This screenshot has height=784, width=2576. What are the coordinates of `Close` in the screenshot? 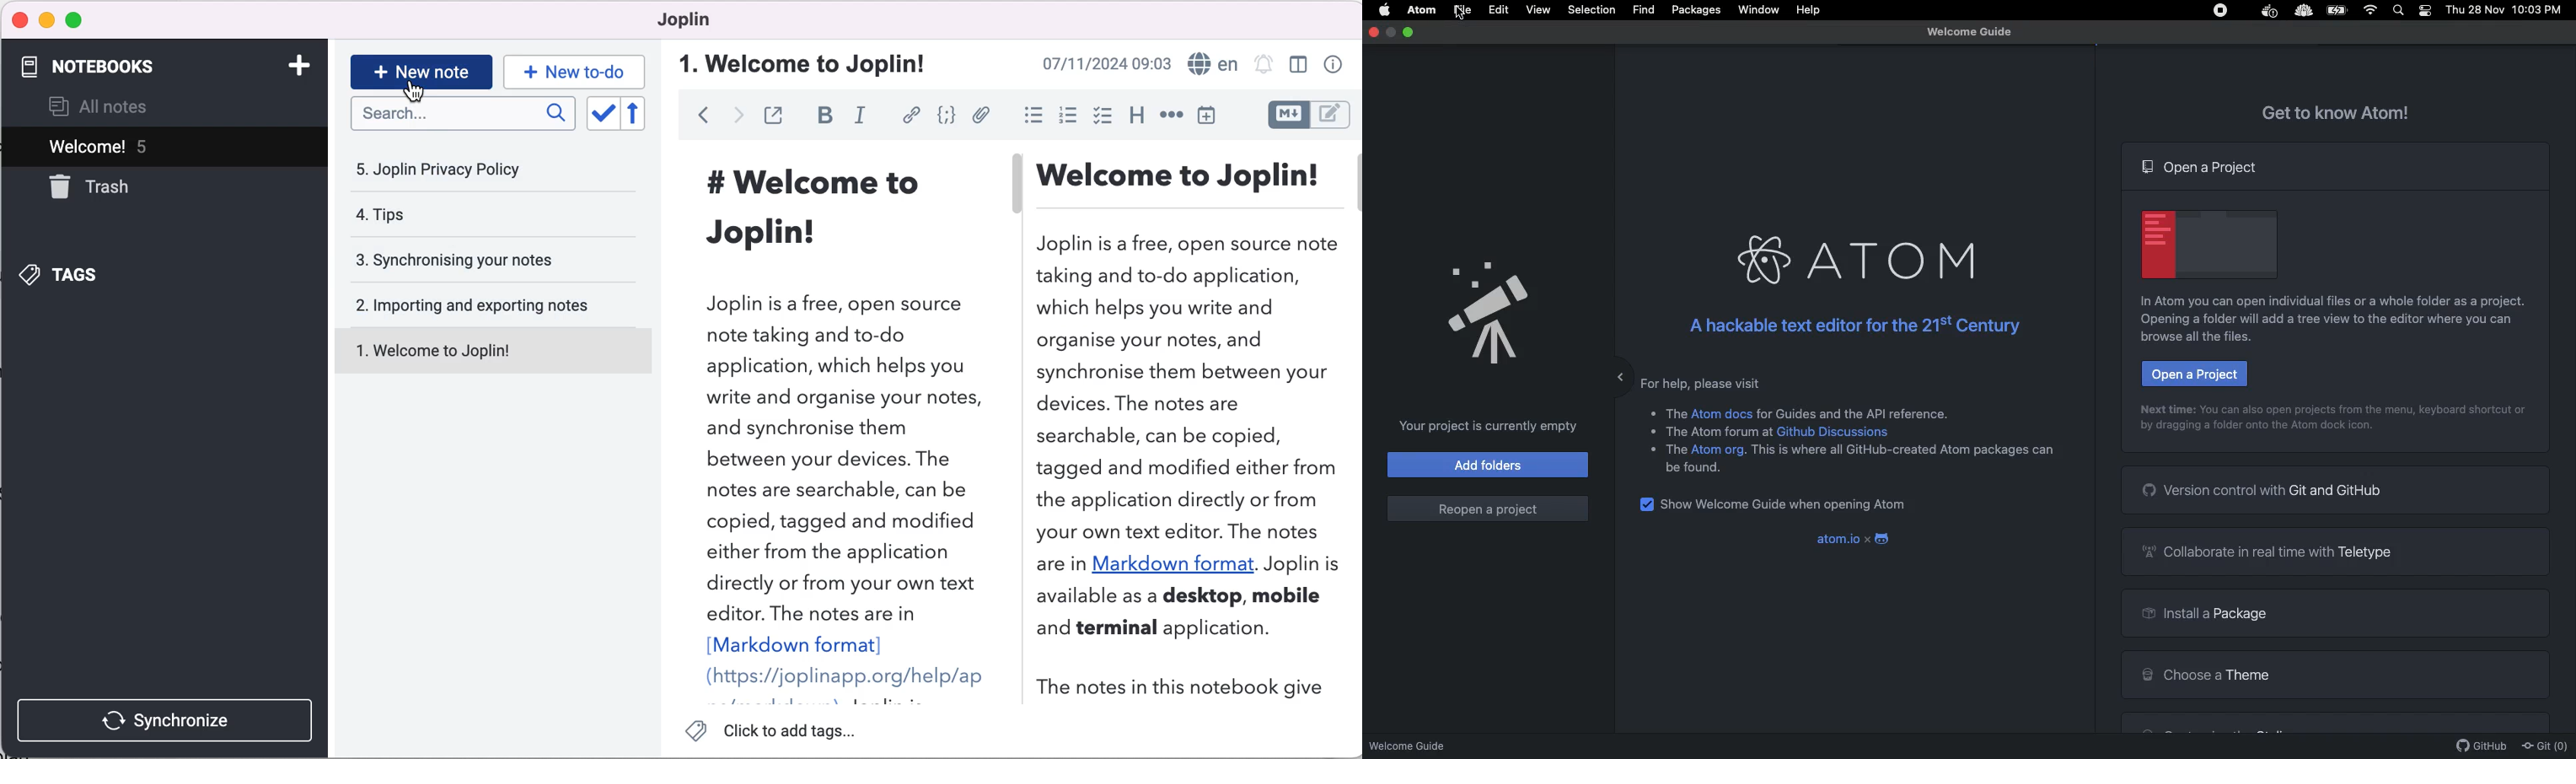 It's located at (1375, 31).